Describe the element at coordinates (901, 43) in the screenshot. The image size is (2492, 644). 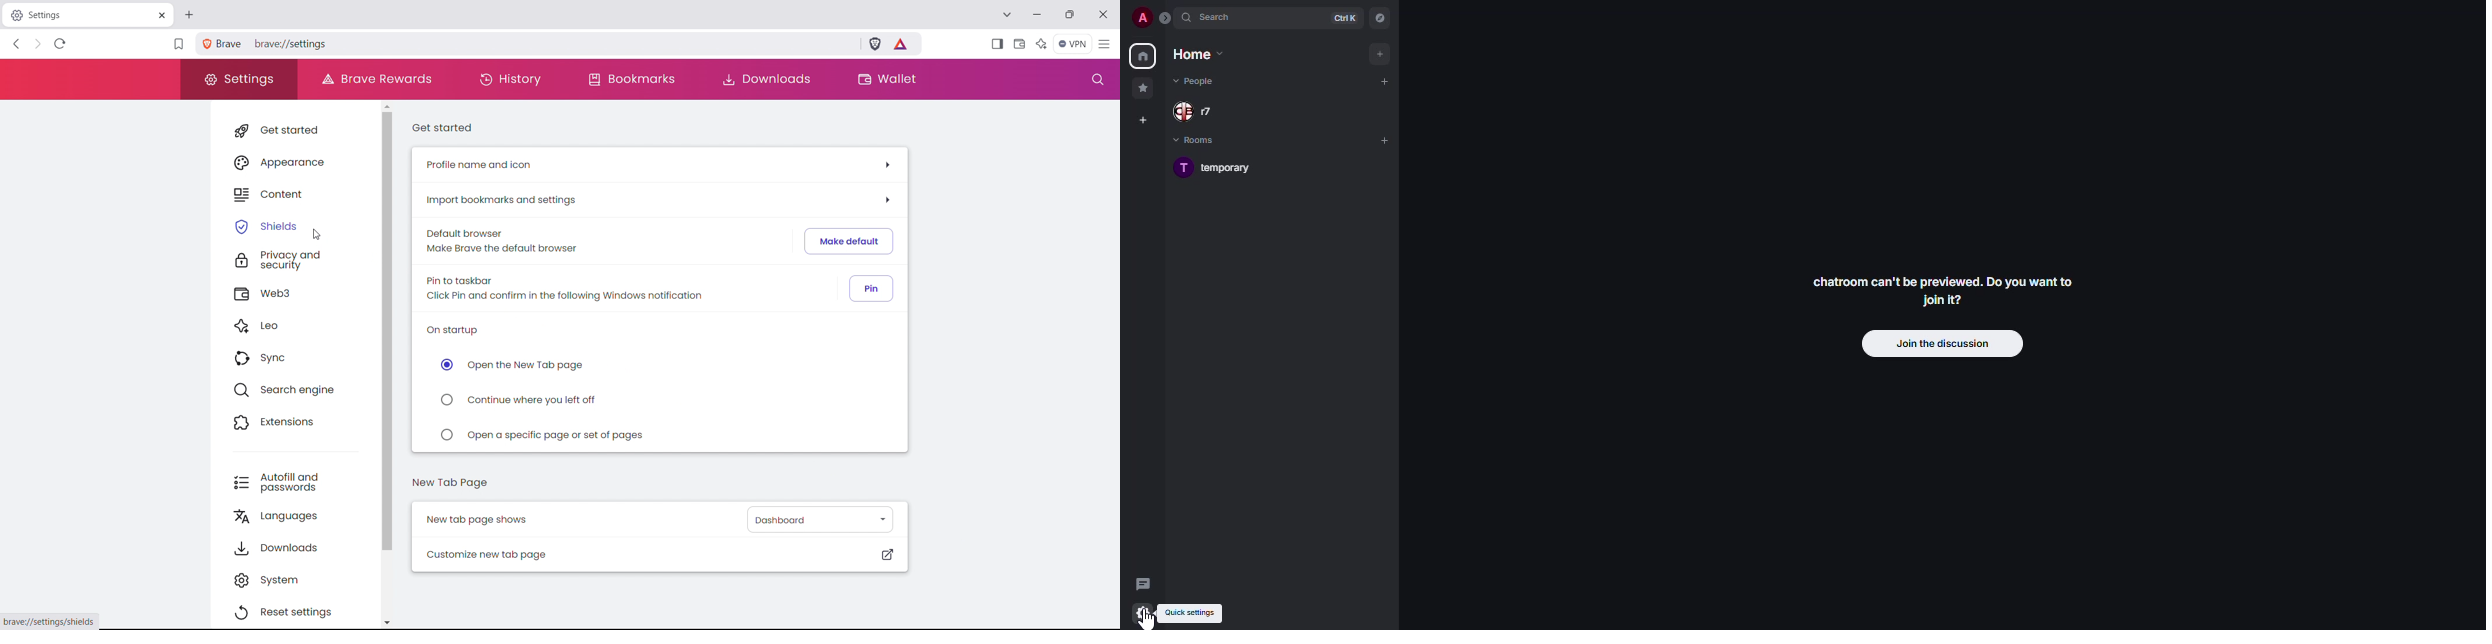
I see `brave rewards` at that location.